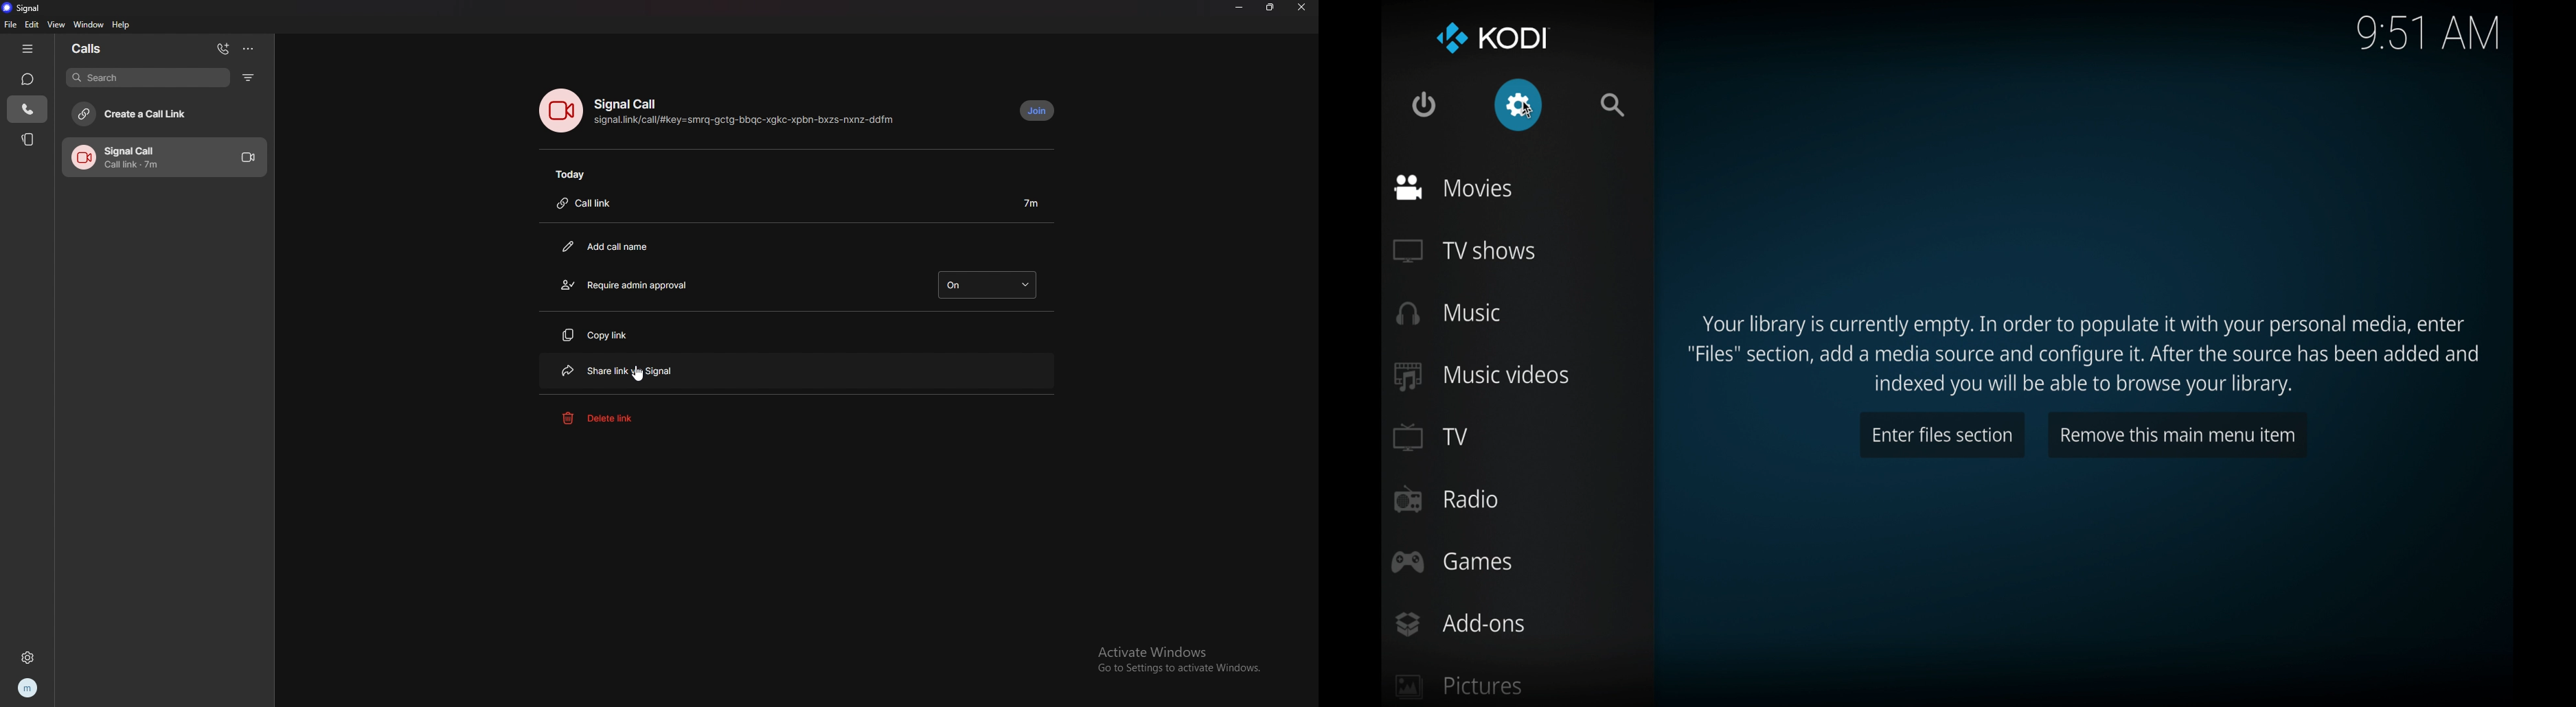 Image resolution: width=2576 pixels, height=728 pixels. I want to click on calls, so click(28, 108).